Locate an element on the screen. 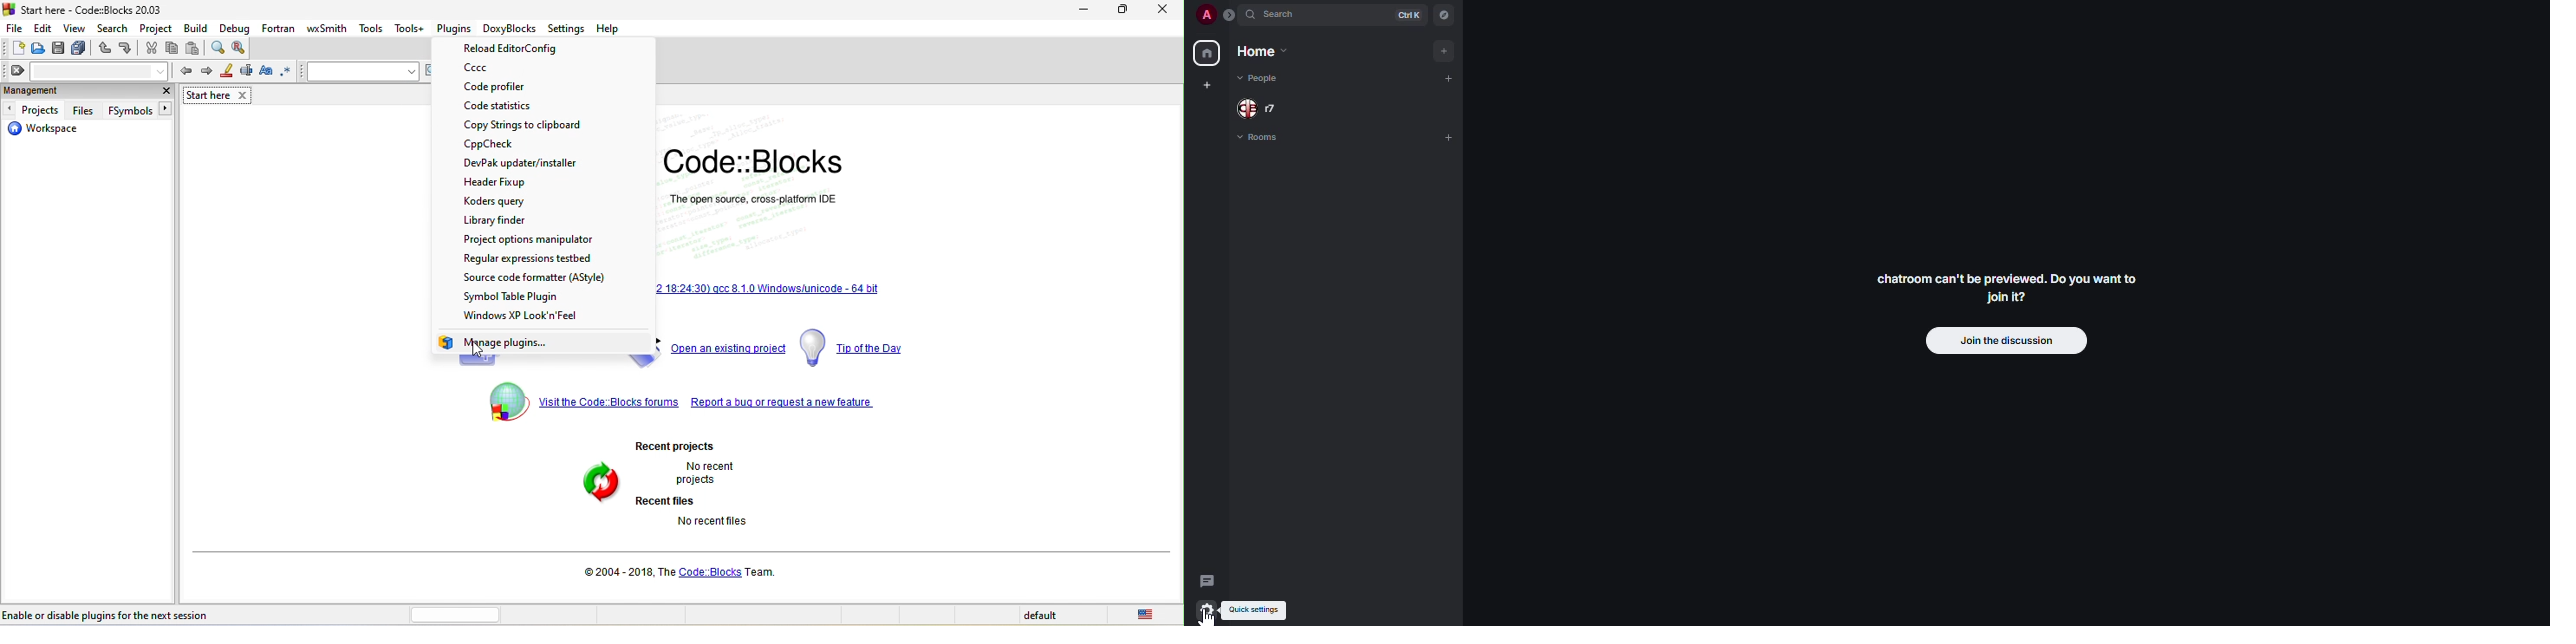  code blocks is located at coordinates (758, 161).